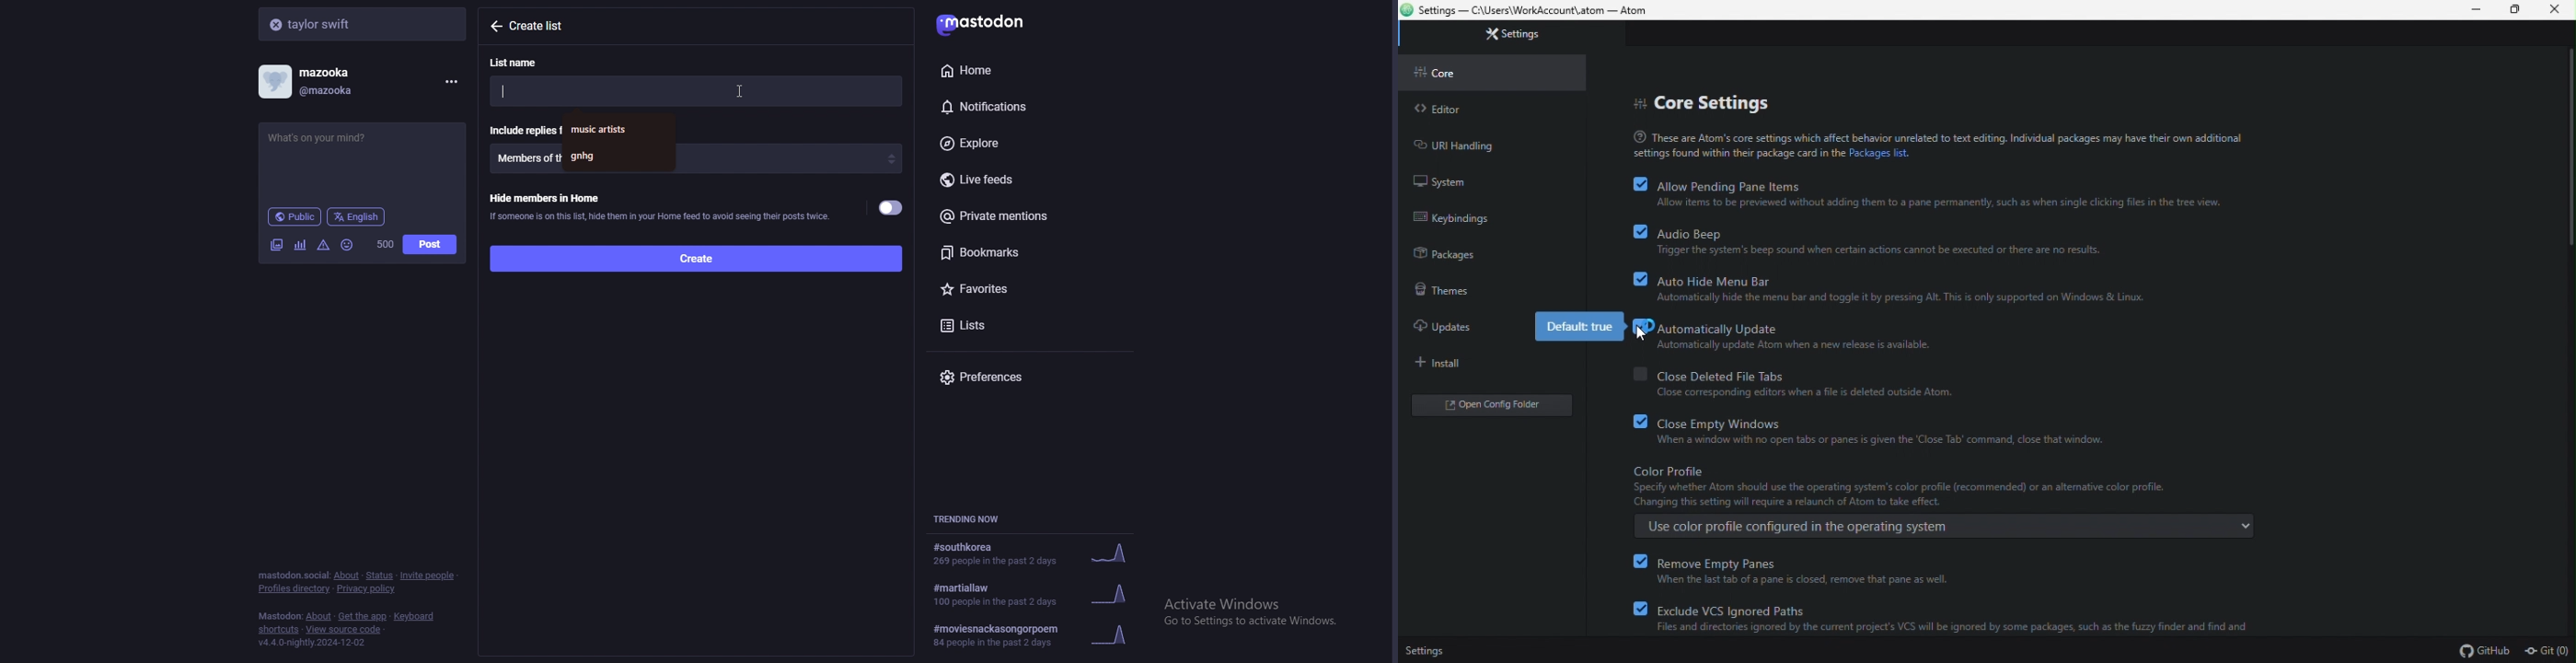 The image size is (2576, 672). What do you see at coordinates (1442, 109) in the screenshot?
I see `editor` at bounding box center [1442, 109].